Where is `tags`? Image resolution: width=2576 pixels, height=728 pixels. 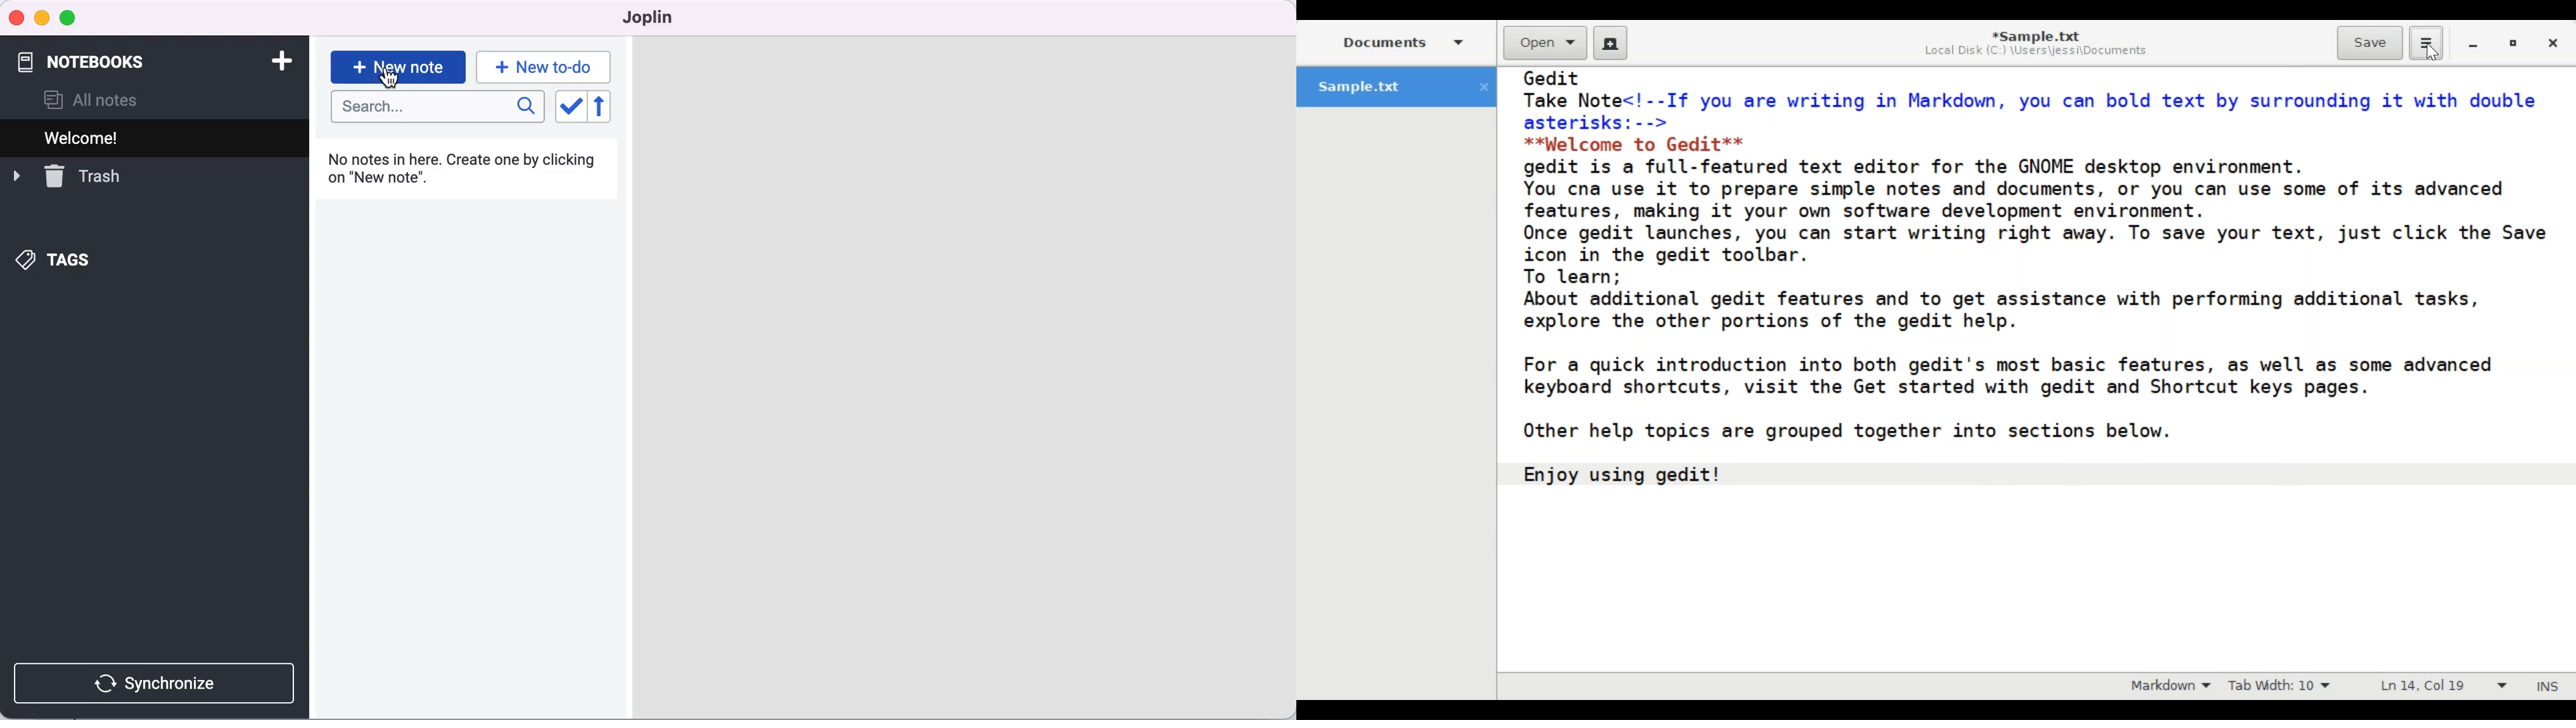 tags is located at coordinates (67, 258).